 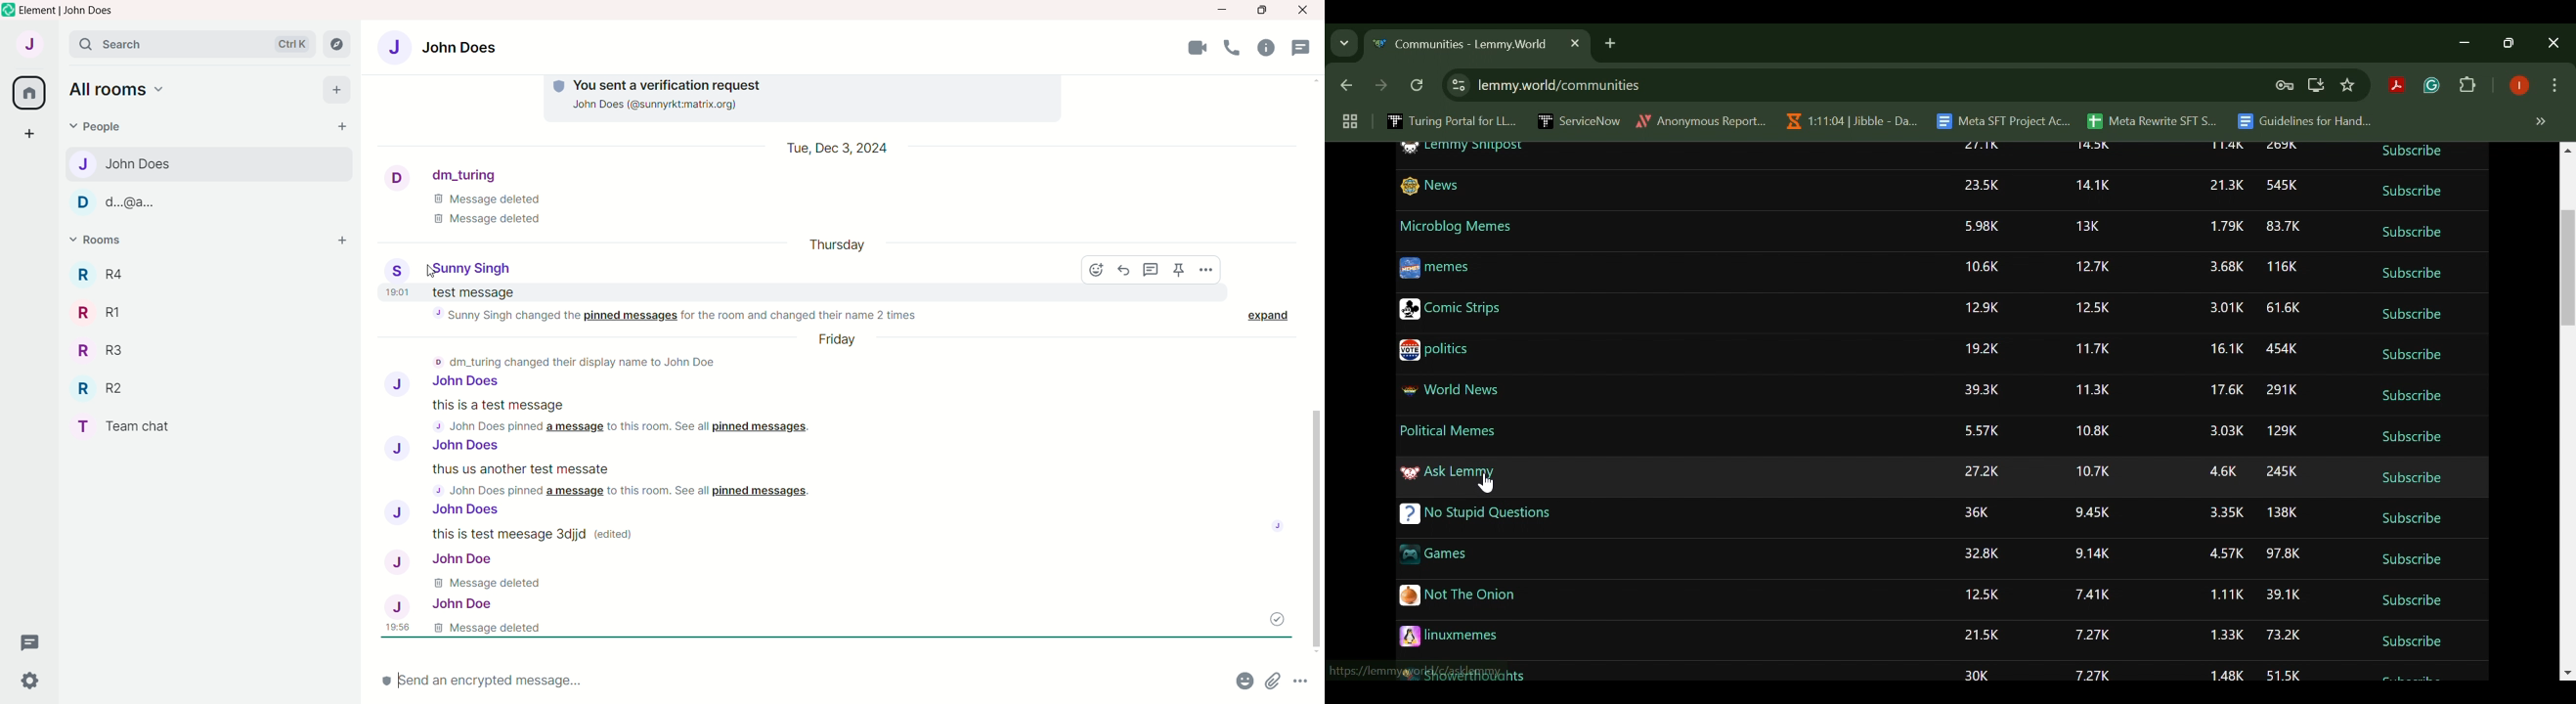 What do you see at coordinates (1153, 270) in the screenshot?
I see `reply in thread` at bounding box center [1153, 270].